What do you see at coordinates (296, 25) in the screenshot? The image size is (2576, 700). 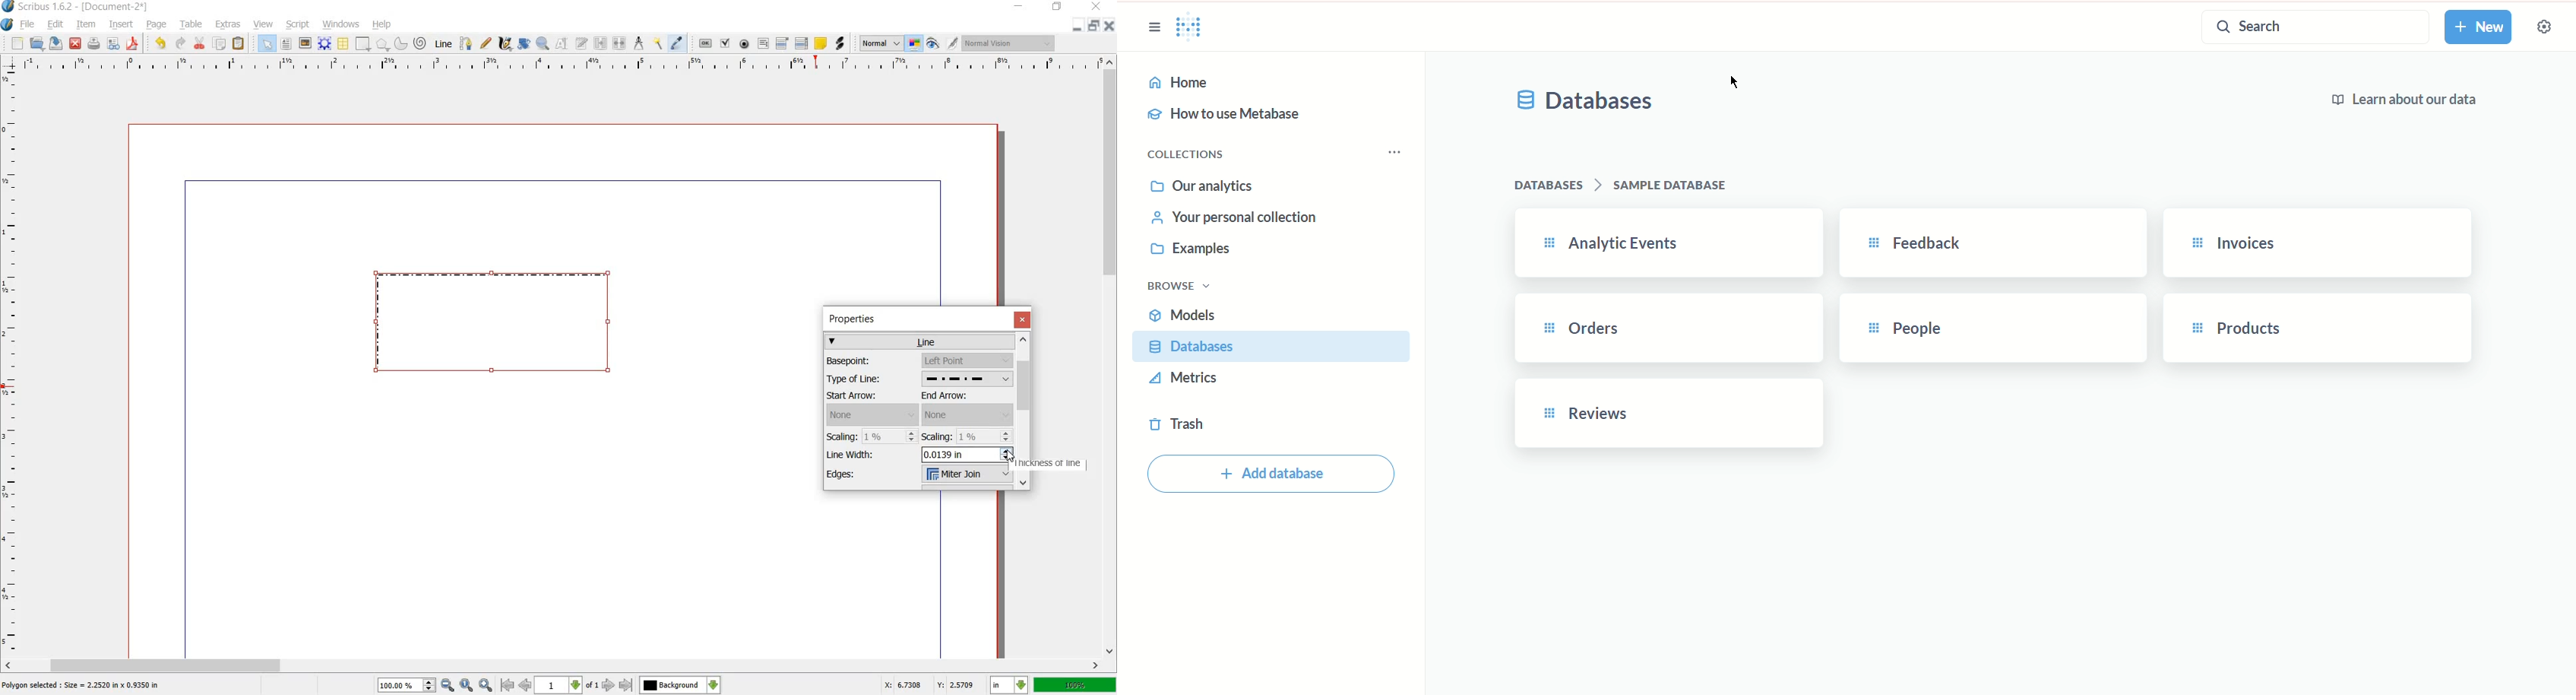 I see `SCRIPT` at bounding box center [296, 25].